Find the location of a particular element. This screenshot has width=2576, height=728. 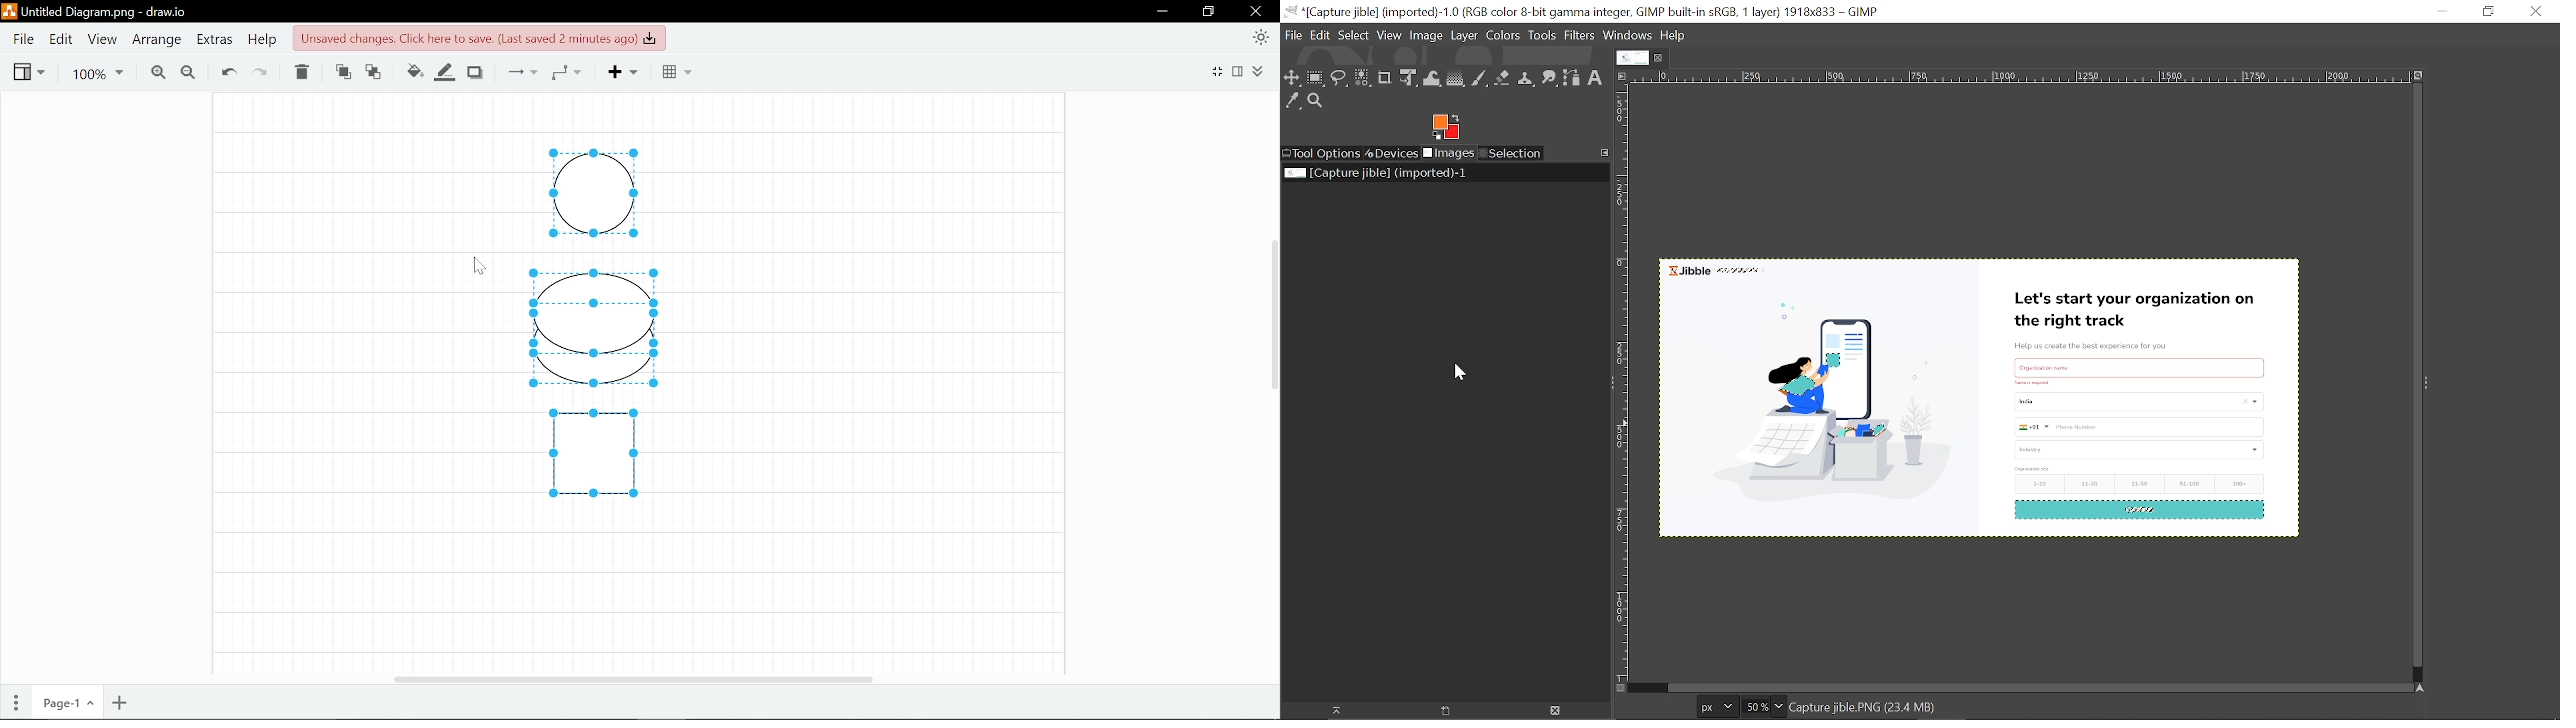

Minimize is located at coordinates (1161, 11).